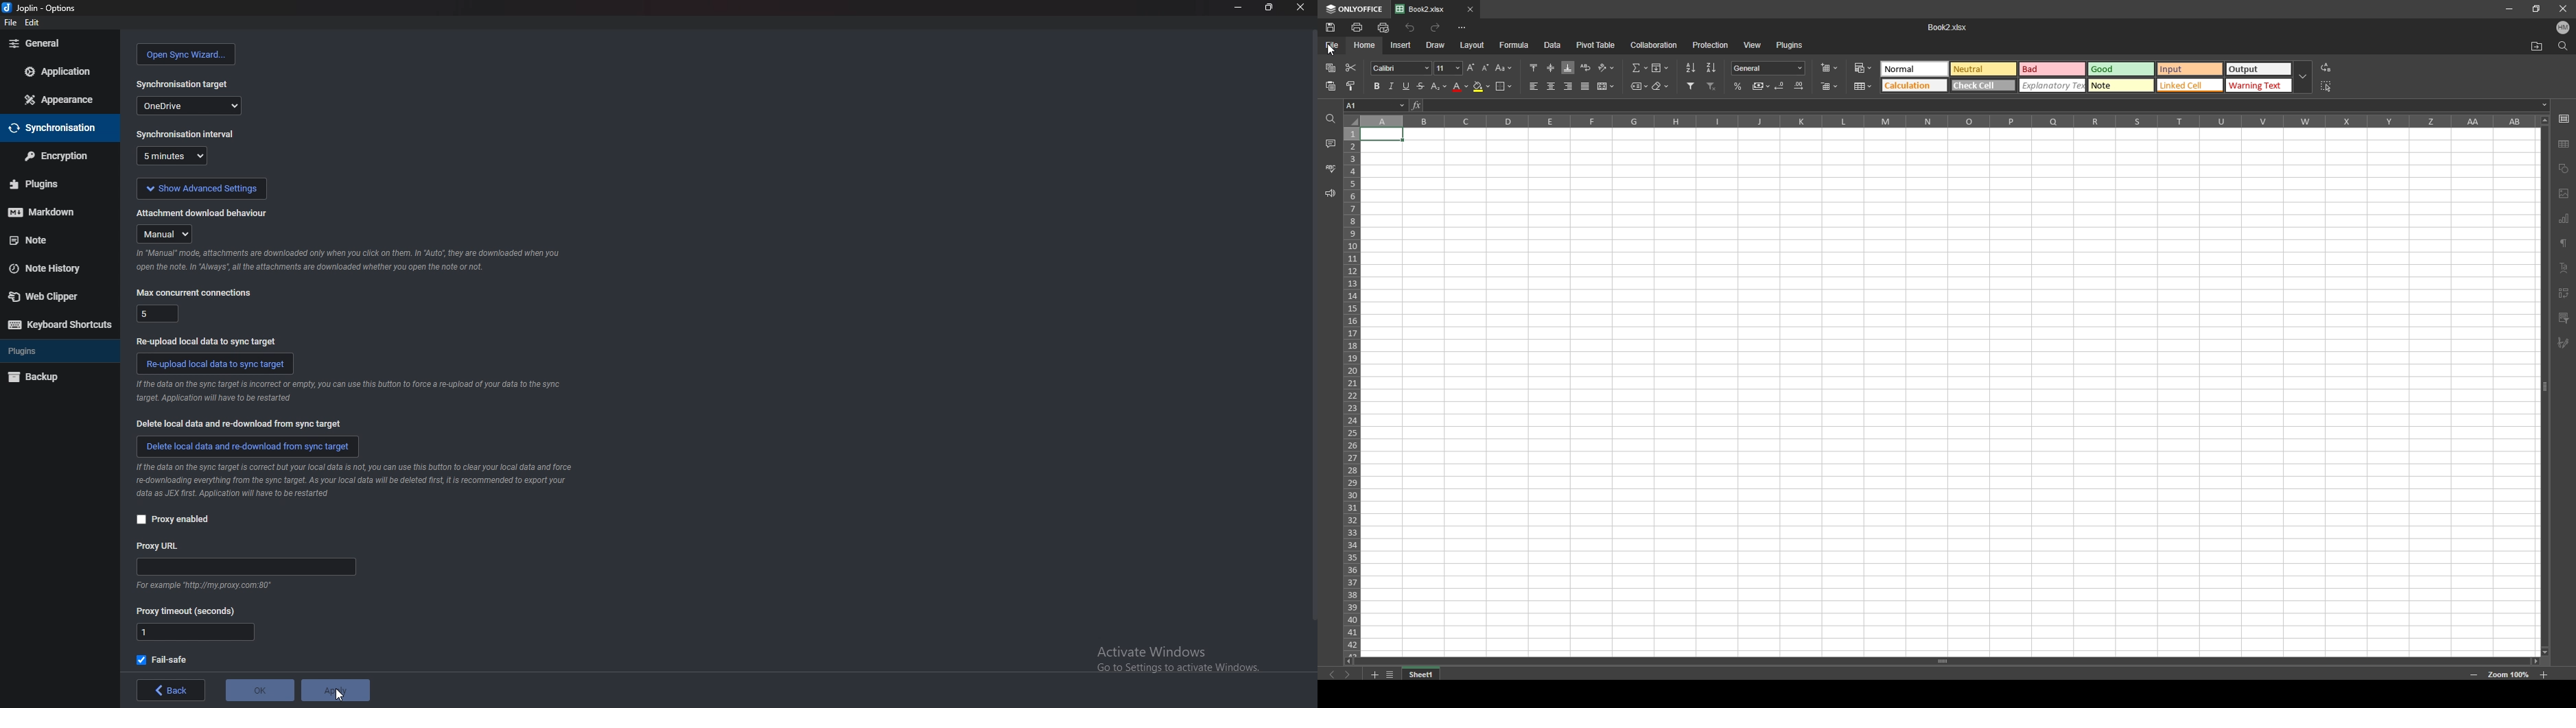  Describe the element at coordinates (1375, 106) in the screenshot. I see `selected cell` at that location.